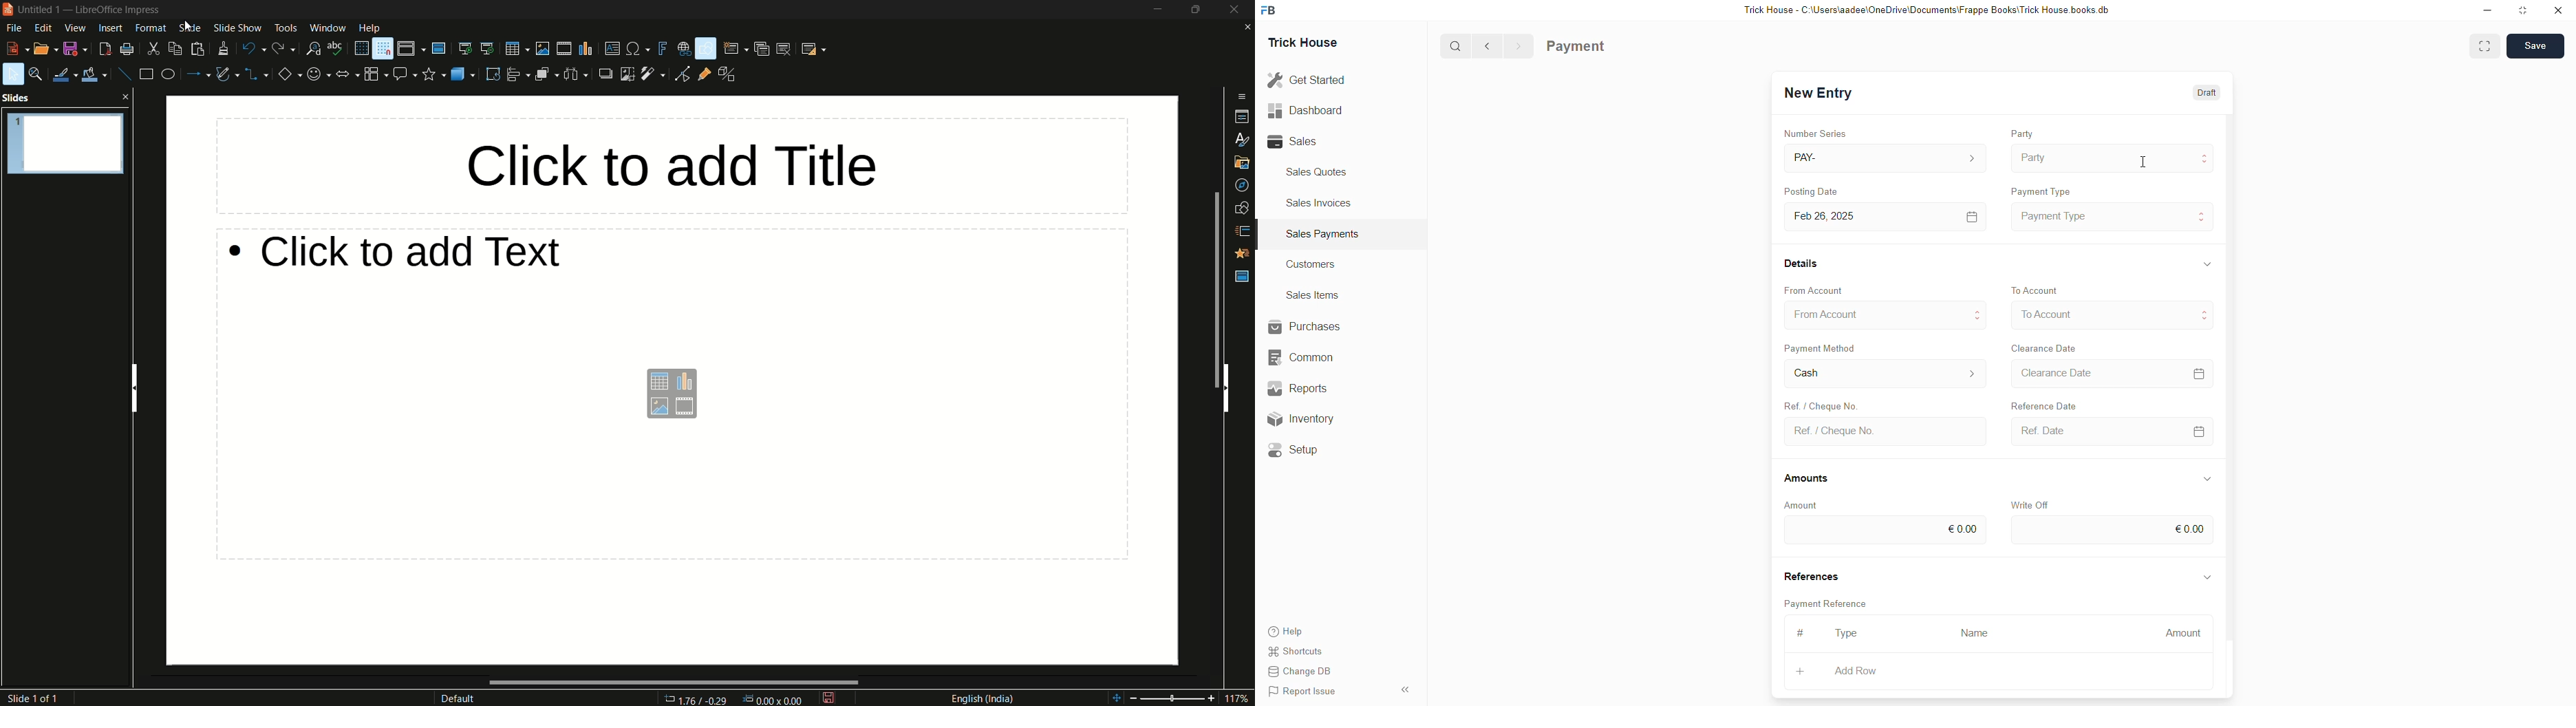 The image size is (2576, 728). Describe the element at coordinates (1116, 699) in the screenshot. I see `shift` at that location.